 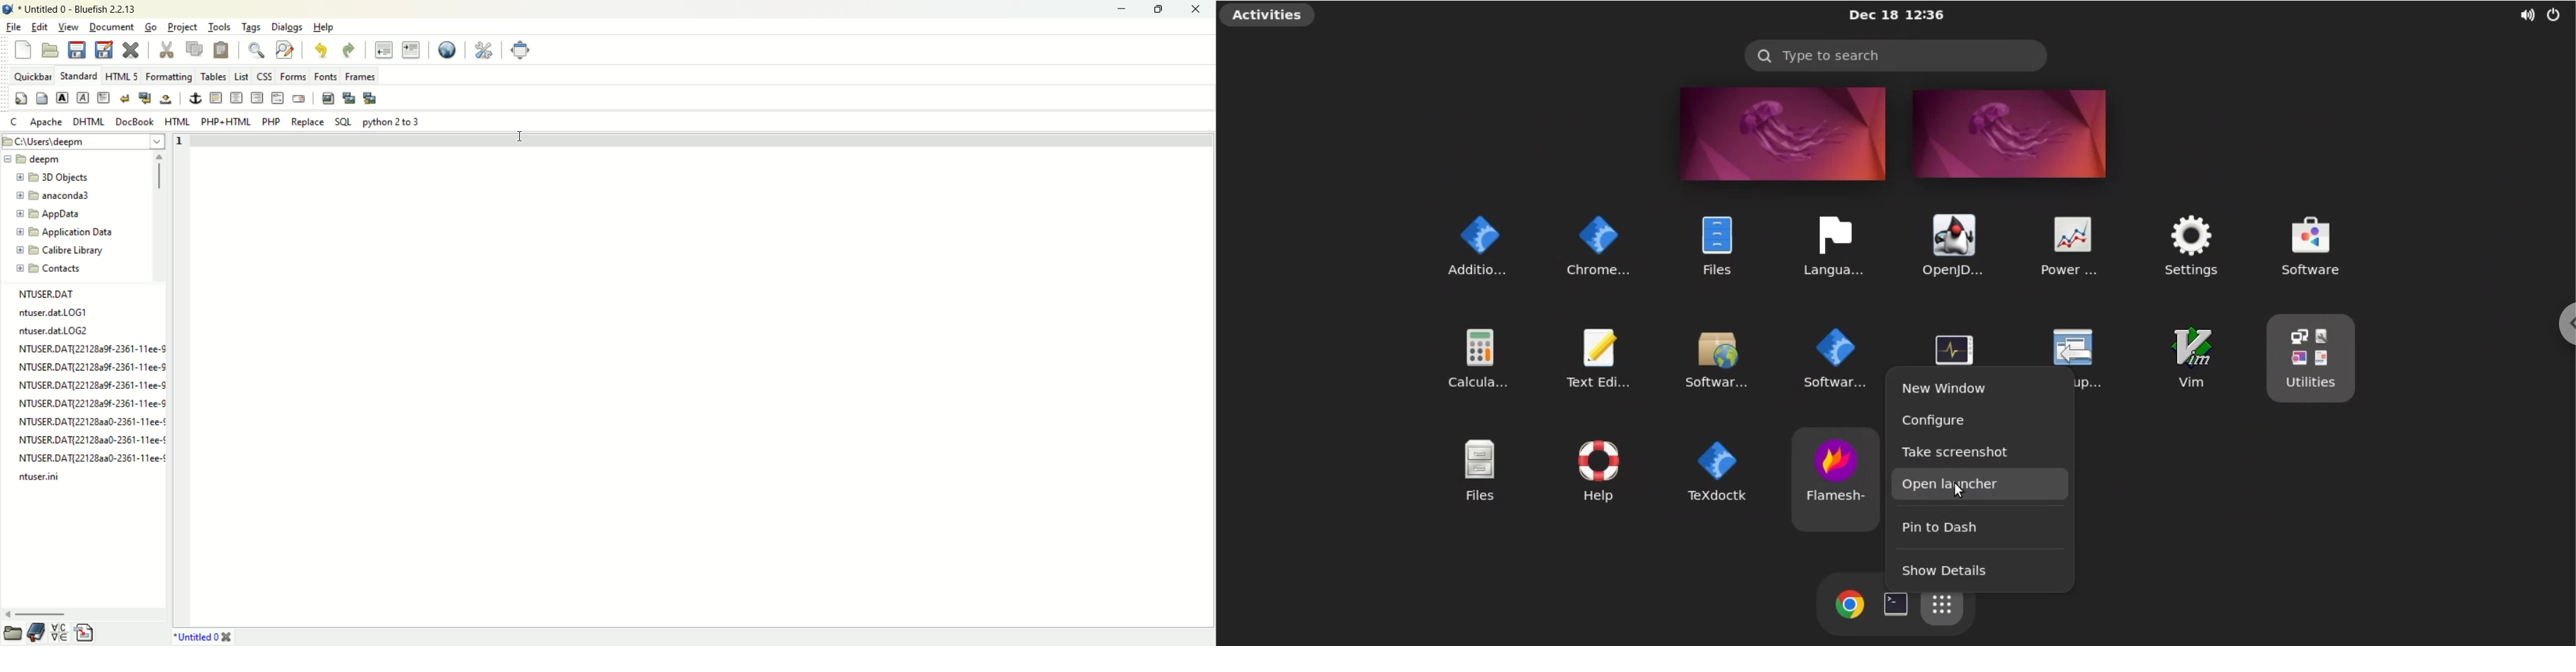 What do you see at coordinates (1978, 386) in the screenshot?
I see `new window` at bounding box center [1978, 386].